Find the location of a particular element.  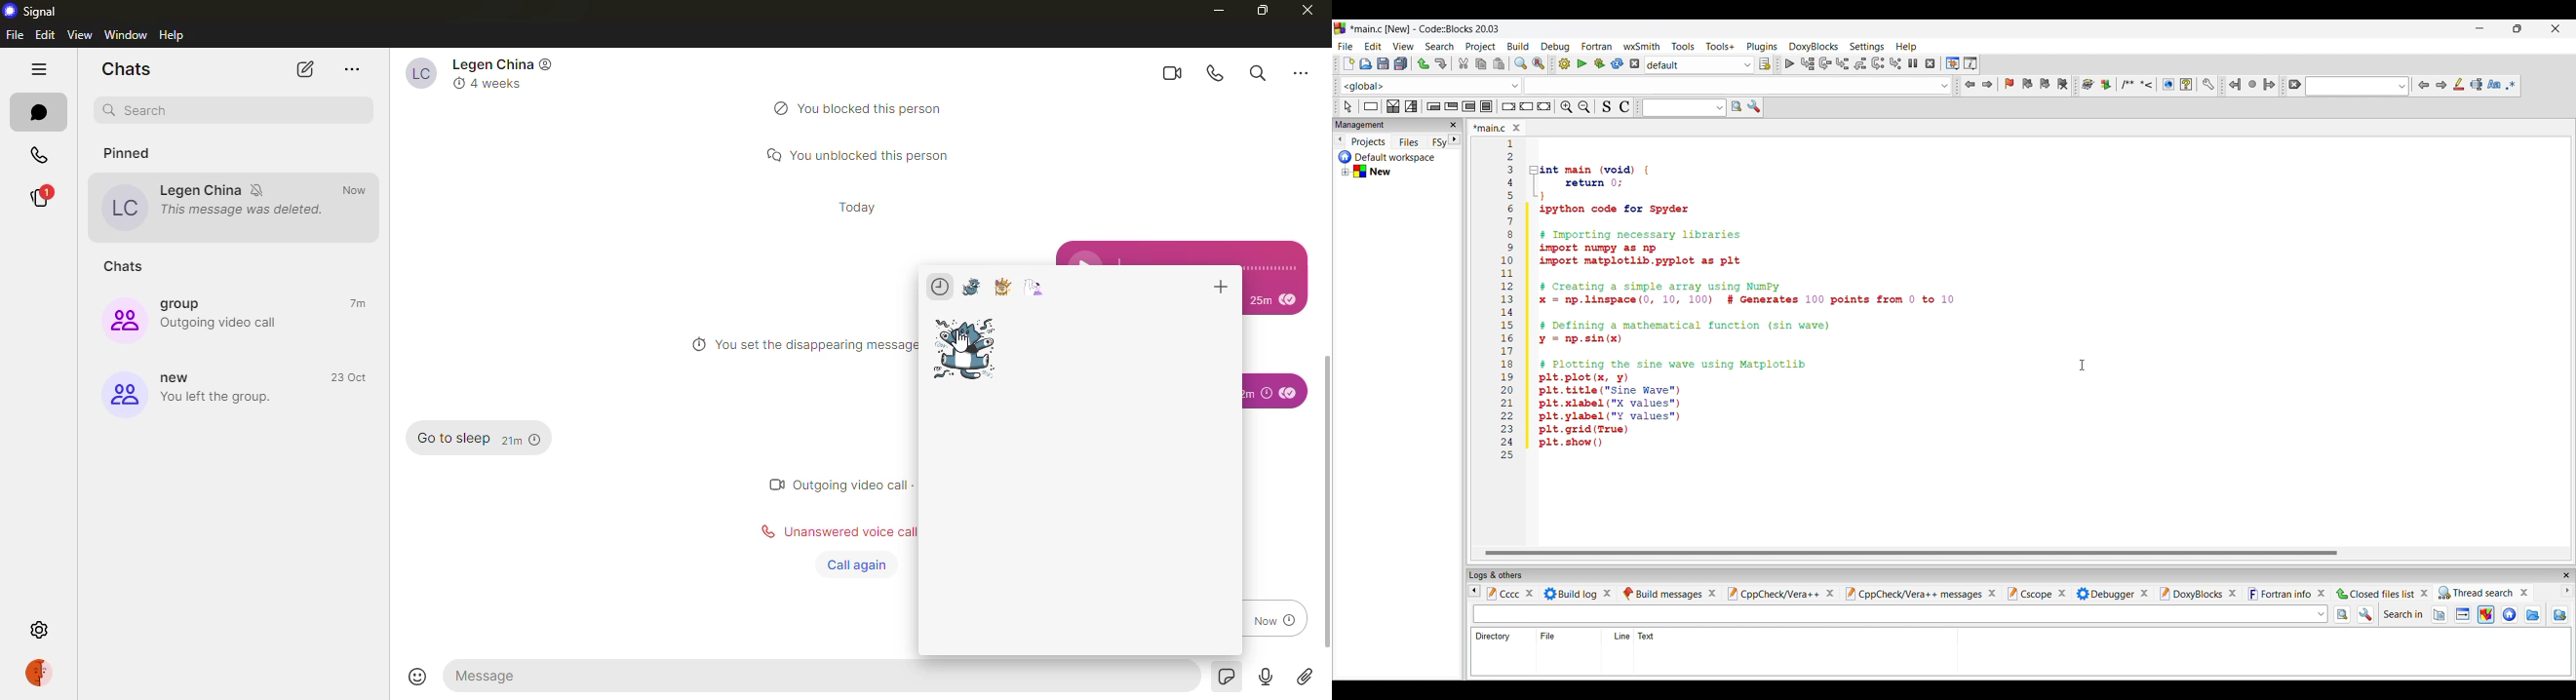

Next line is located at coordinates (1825, 62).